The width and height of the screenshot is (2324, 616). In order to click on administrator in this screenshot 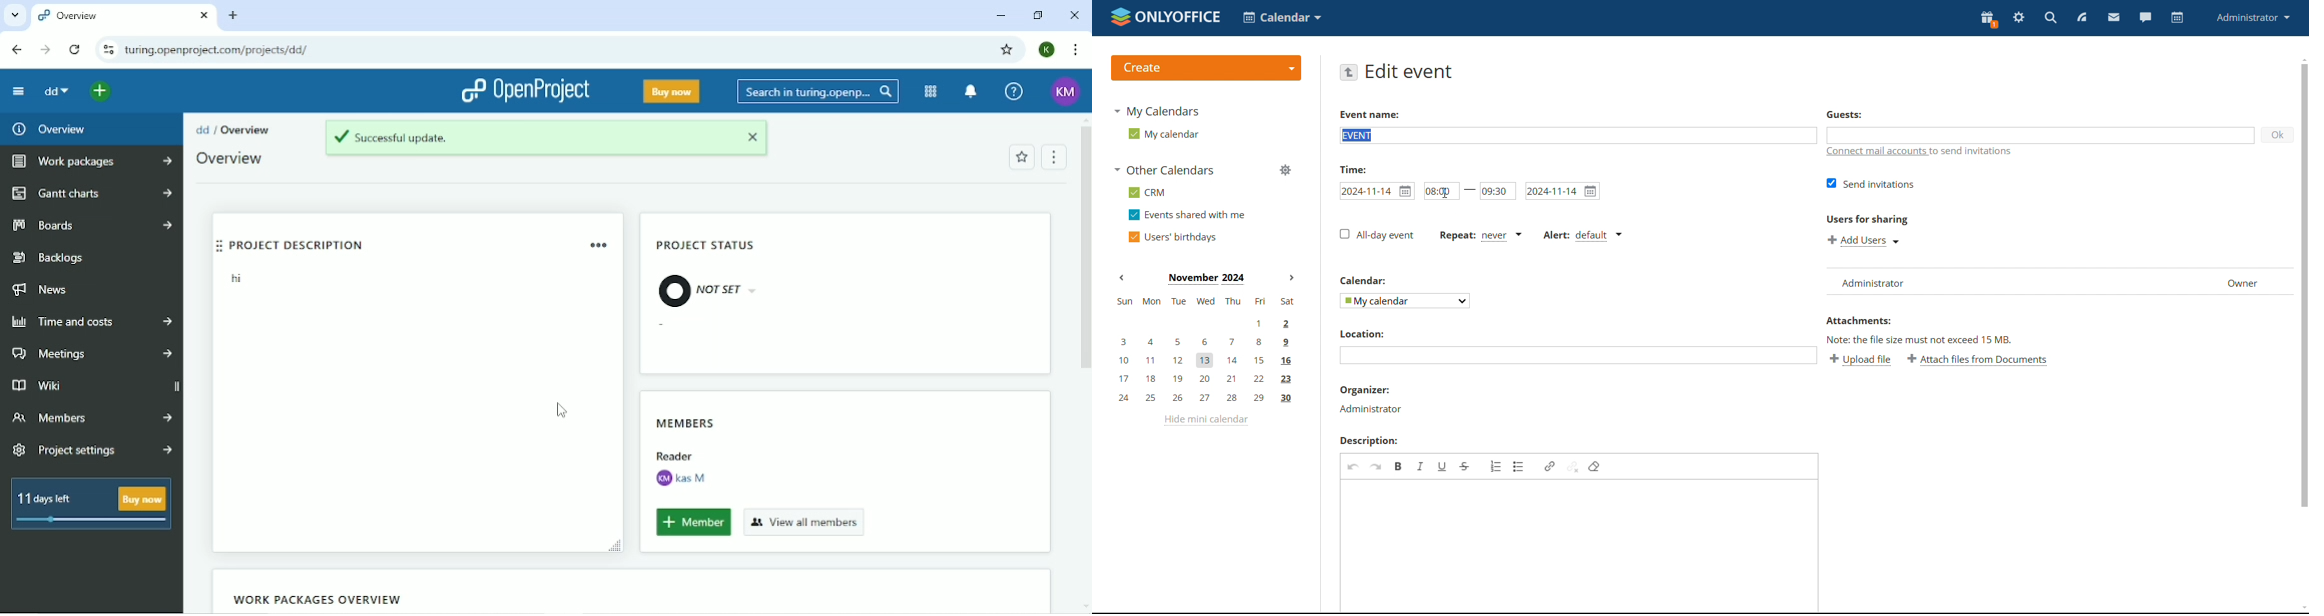, I will do `click(2255, 18)`.